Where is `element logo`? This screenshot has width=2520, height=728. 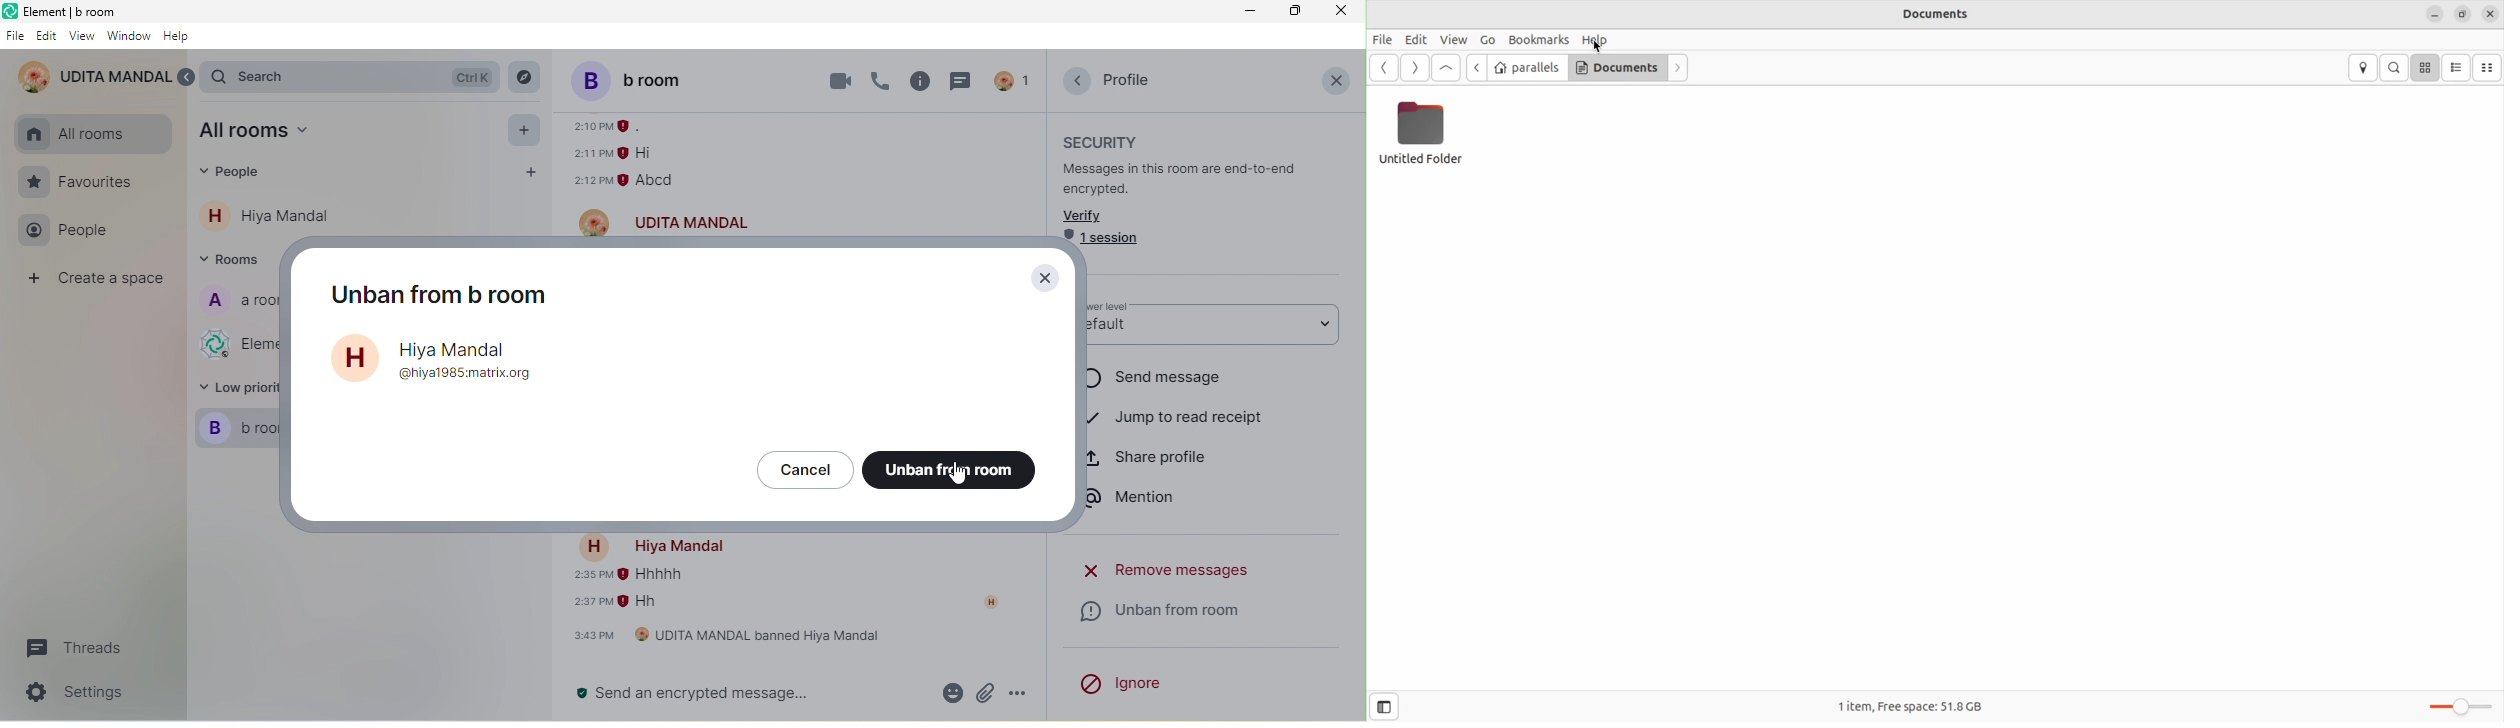
element logo is located at coordinates (10, 12).